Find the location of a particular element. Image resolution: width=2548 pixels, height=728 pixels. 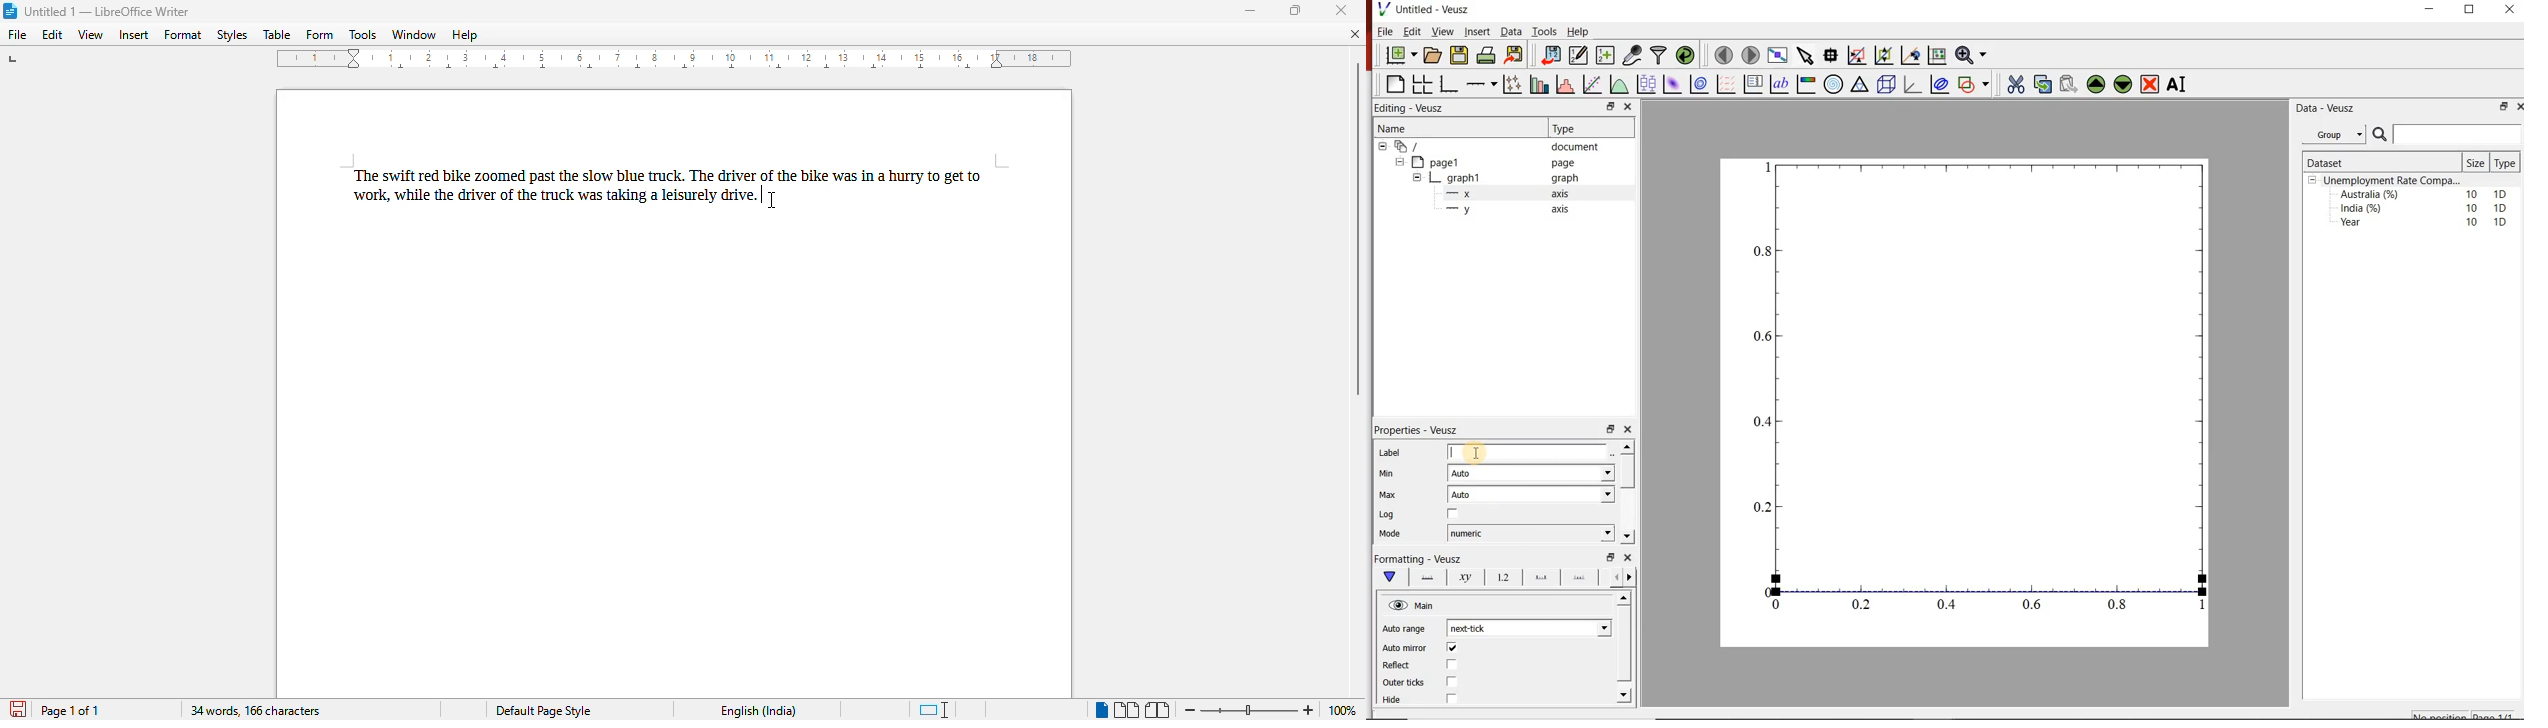

x axis is located at coordinates (1514, 193).